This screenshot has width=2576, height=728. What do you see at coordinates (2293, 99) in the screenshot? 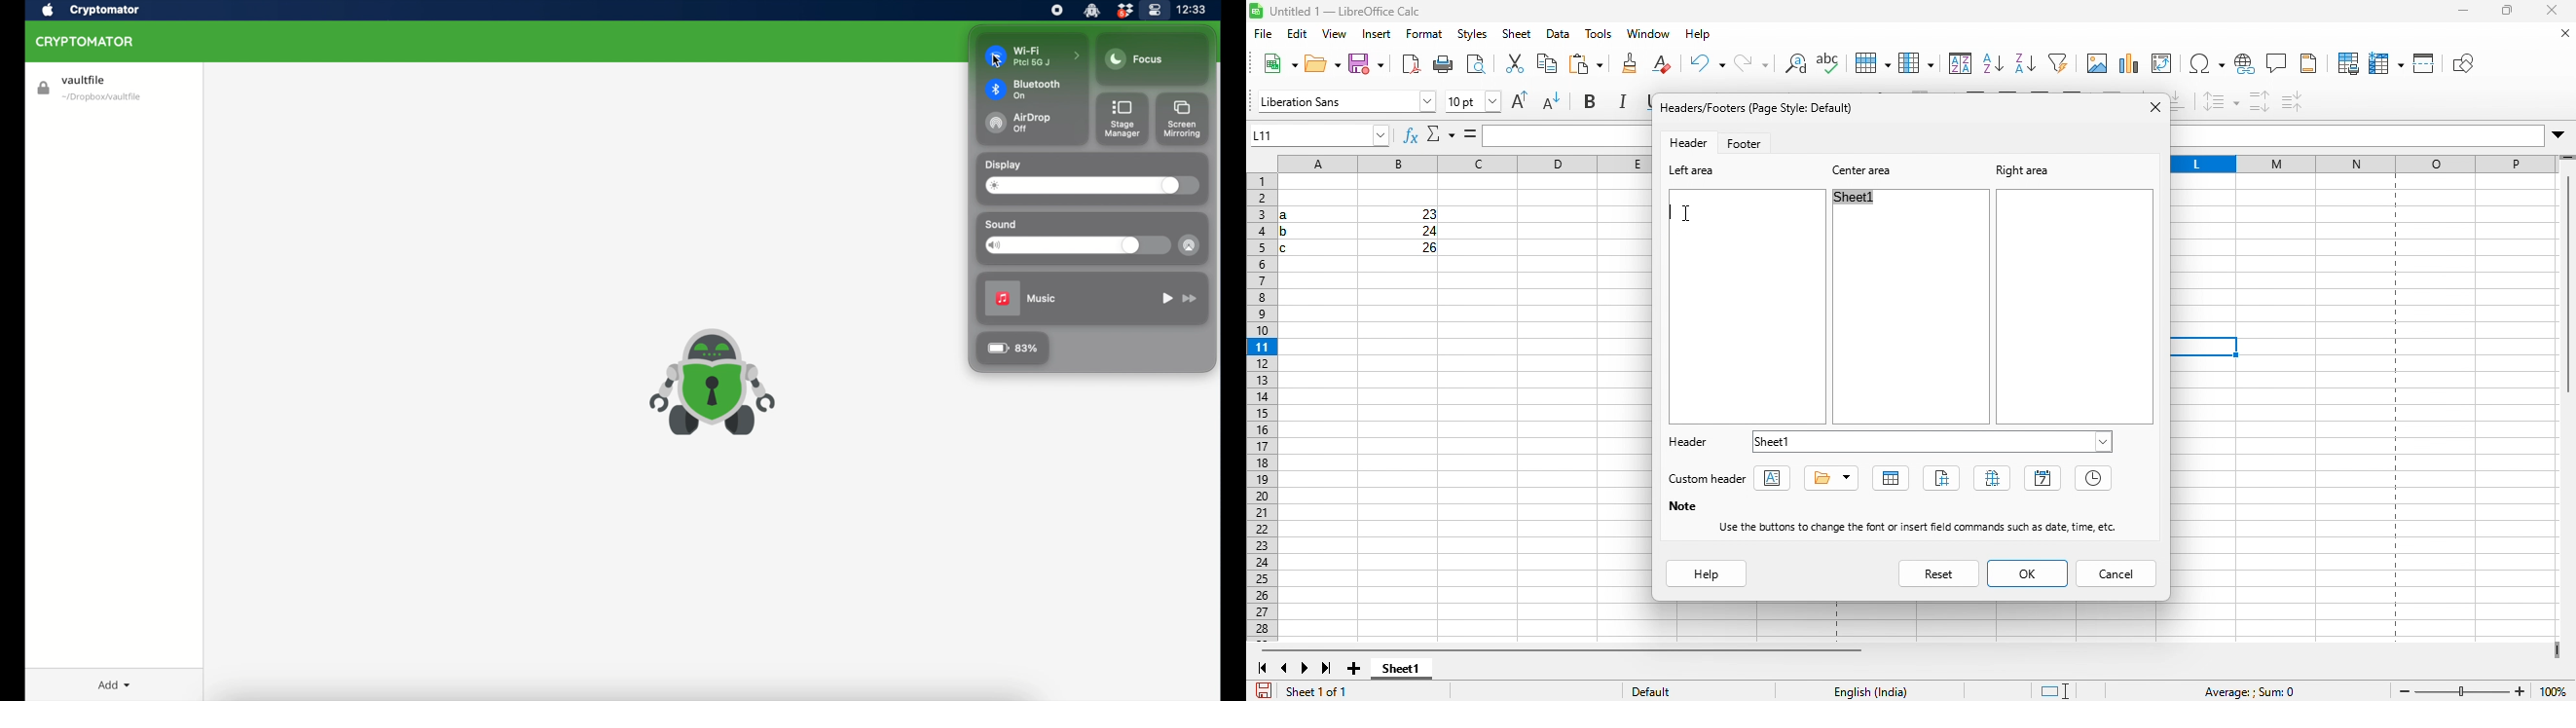
I see `decrease paragraph spacing` at bounding box center [2293, 99].